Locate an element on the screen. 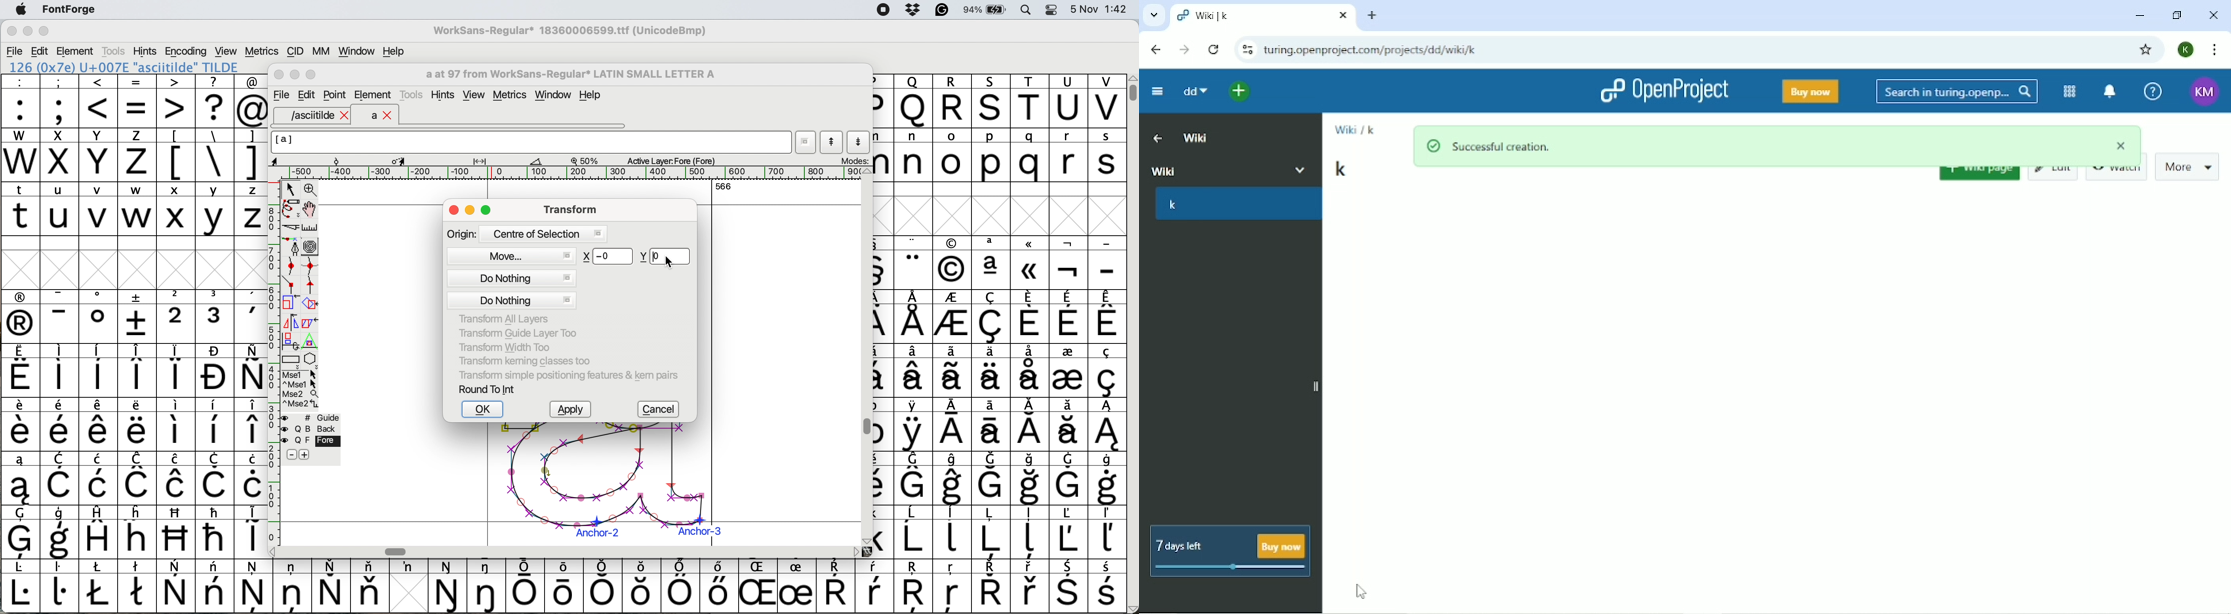 The image size is (2240, 616). q is located at coordinates (1032, 156).